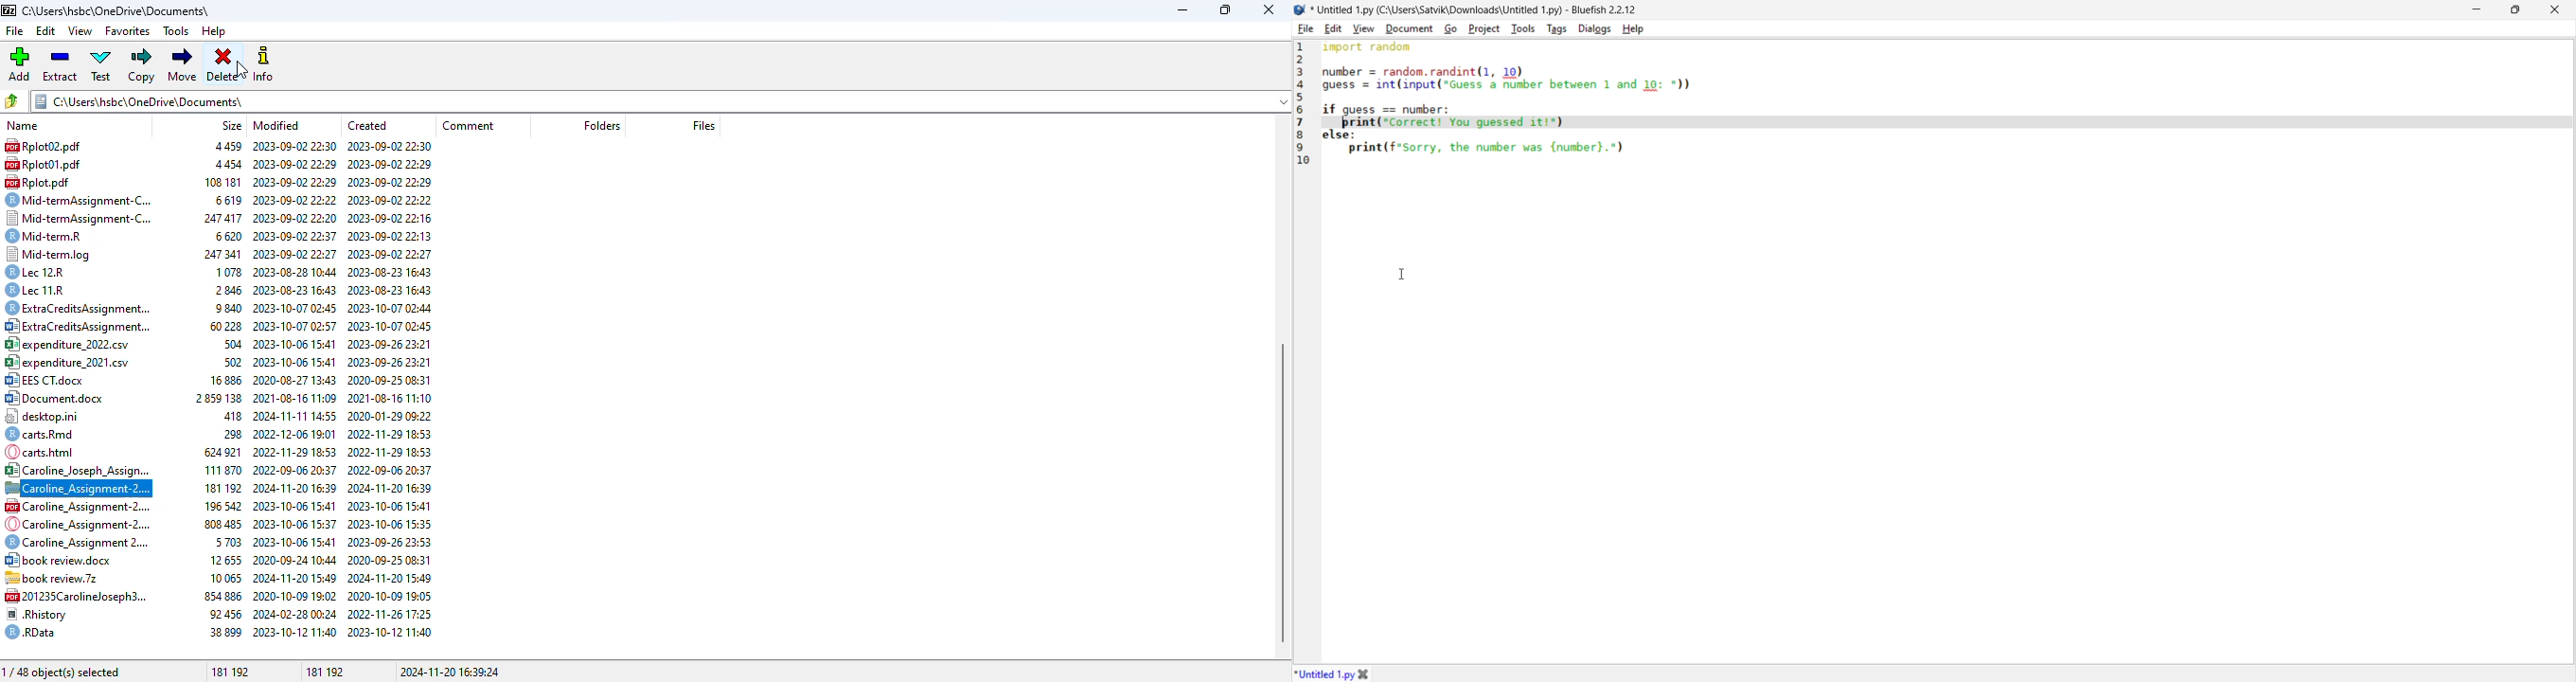  What do you see at coordinates (390, 541) in the screenshot?
I see `2003-00-26 22:53` at bounding box center [390, 541].